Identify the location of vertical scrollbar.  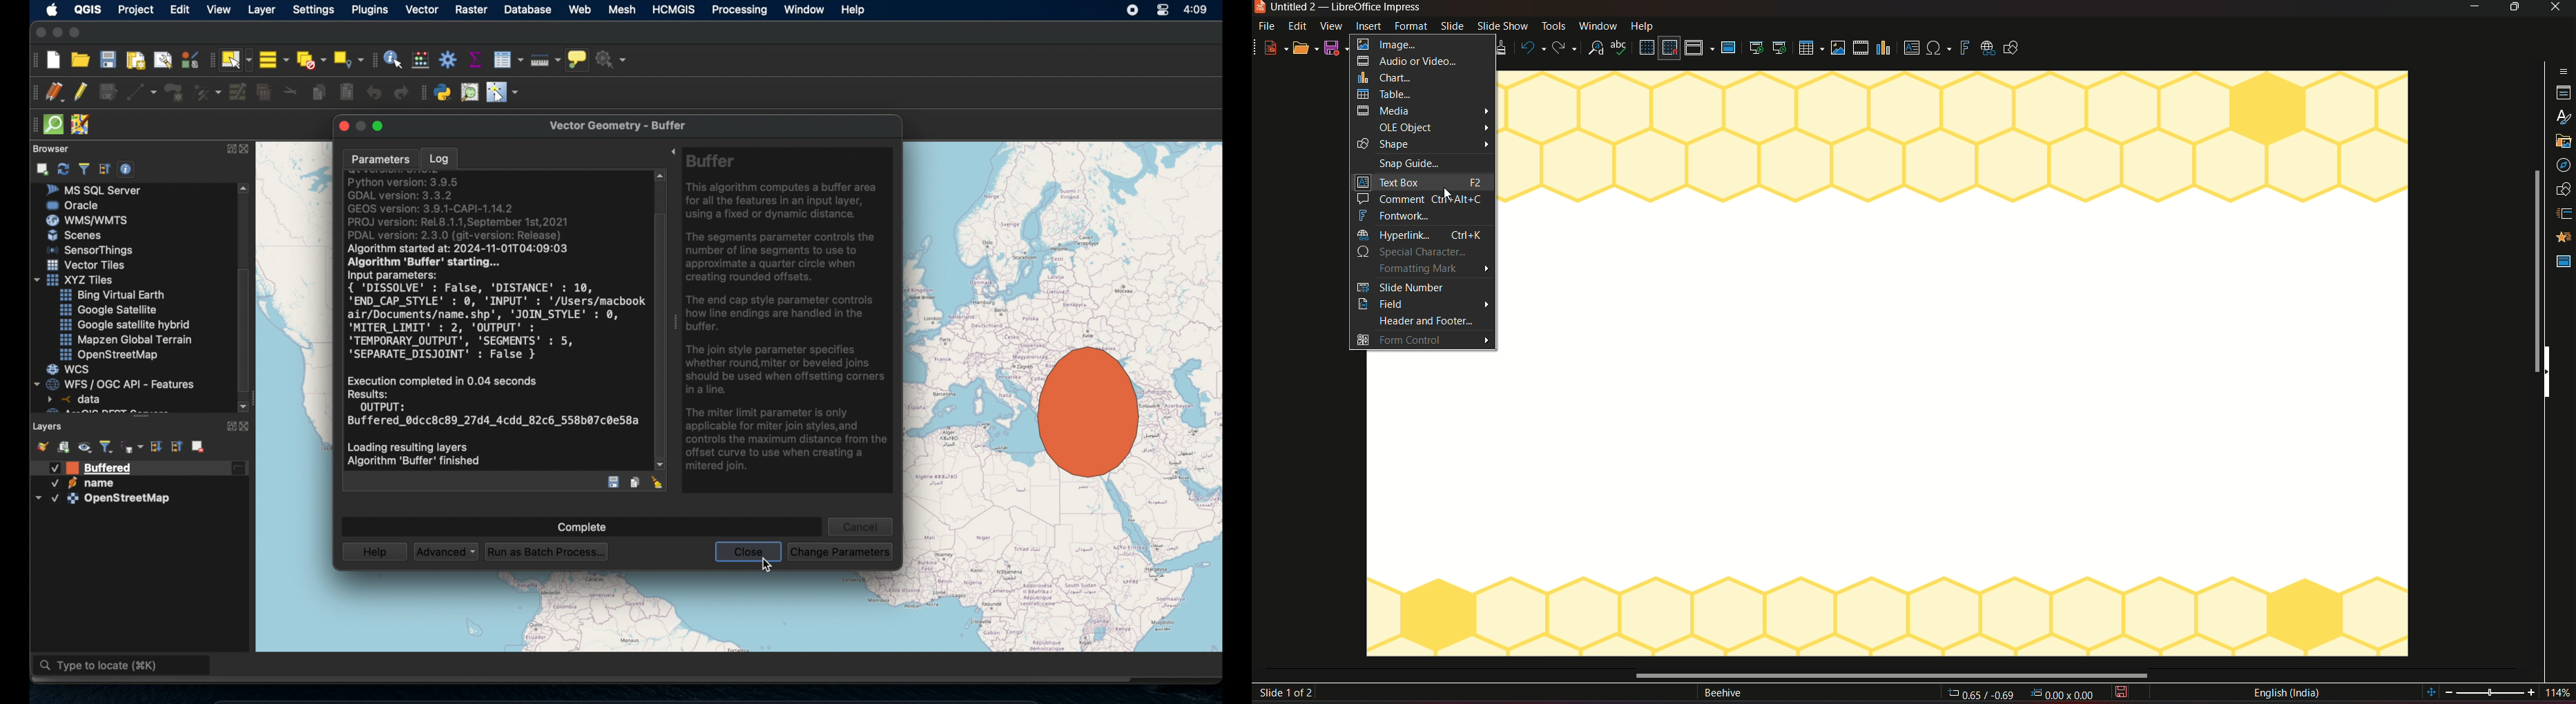
(2533, 272).